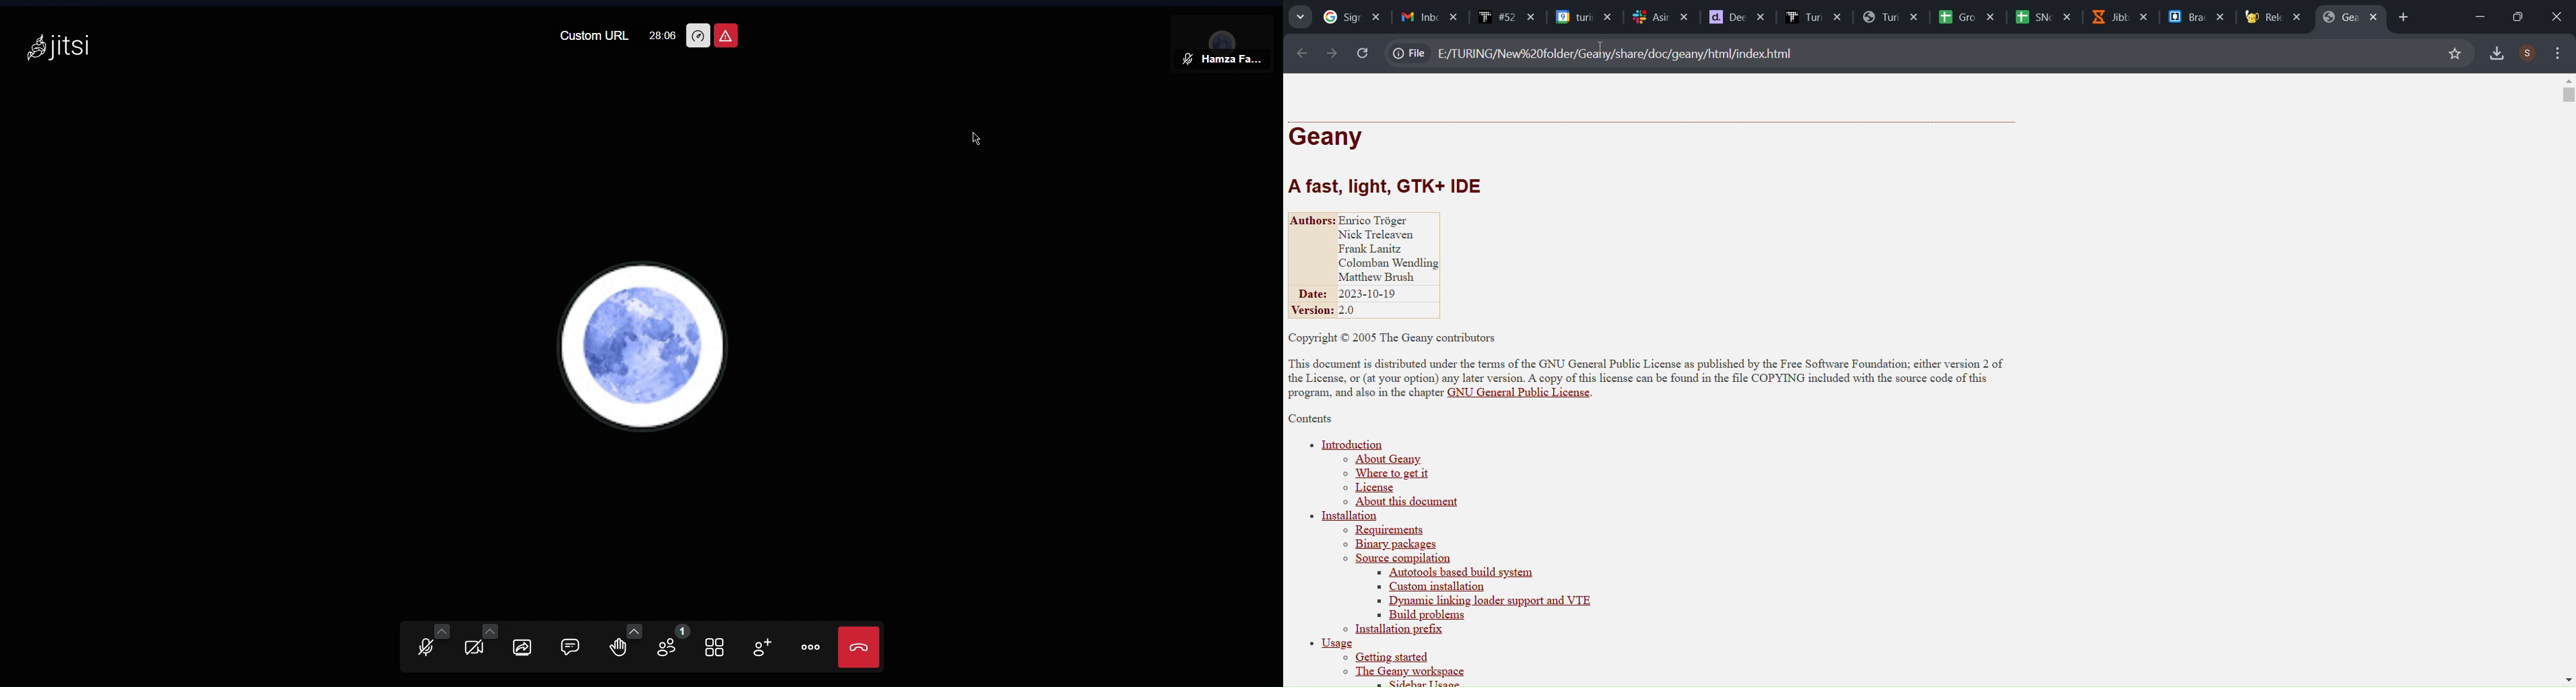  I want to click on Close, so click(859, 647).